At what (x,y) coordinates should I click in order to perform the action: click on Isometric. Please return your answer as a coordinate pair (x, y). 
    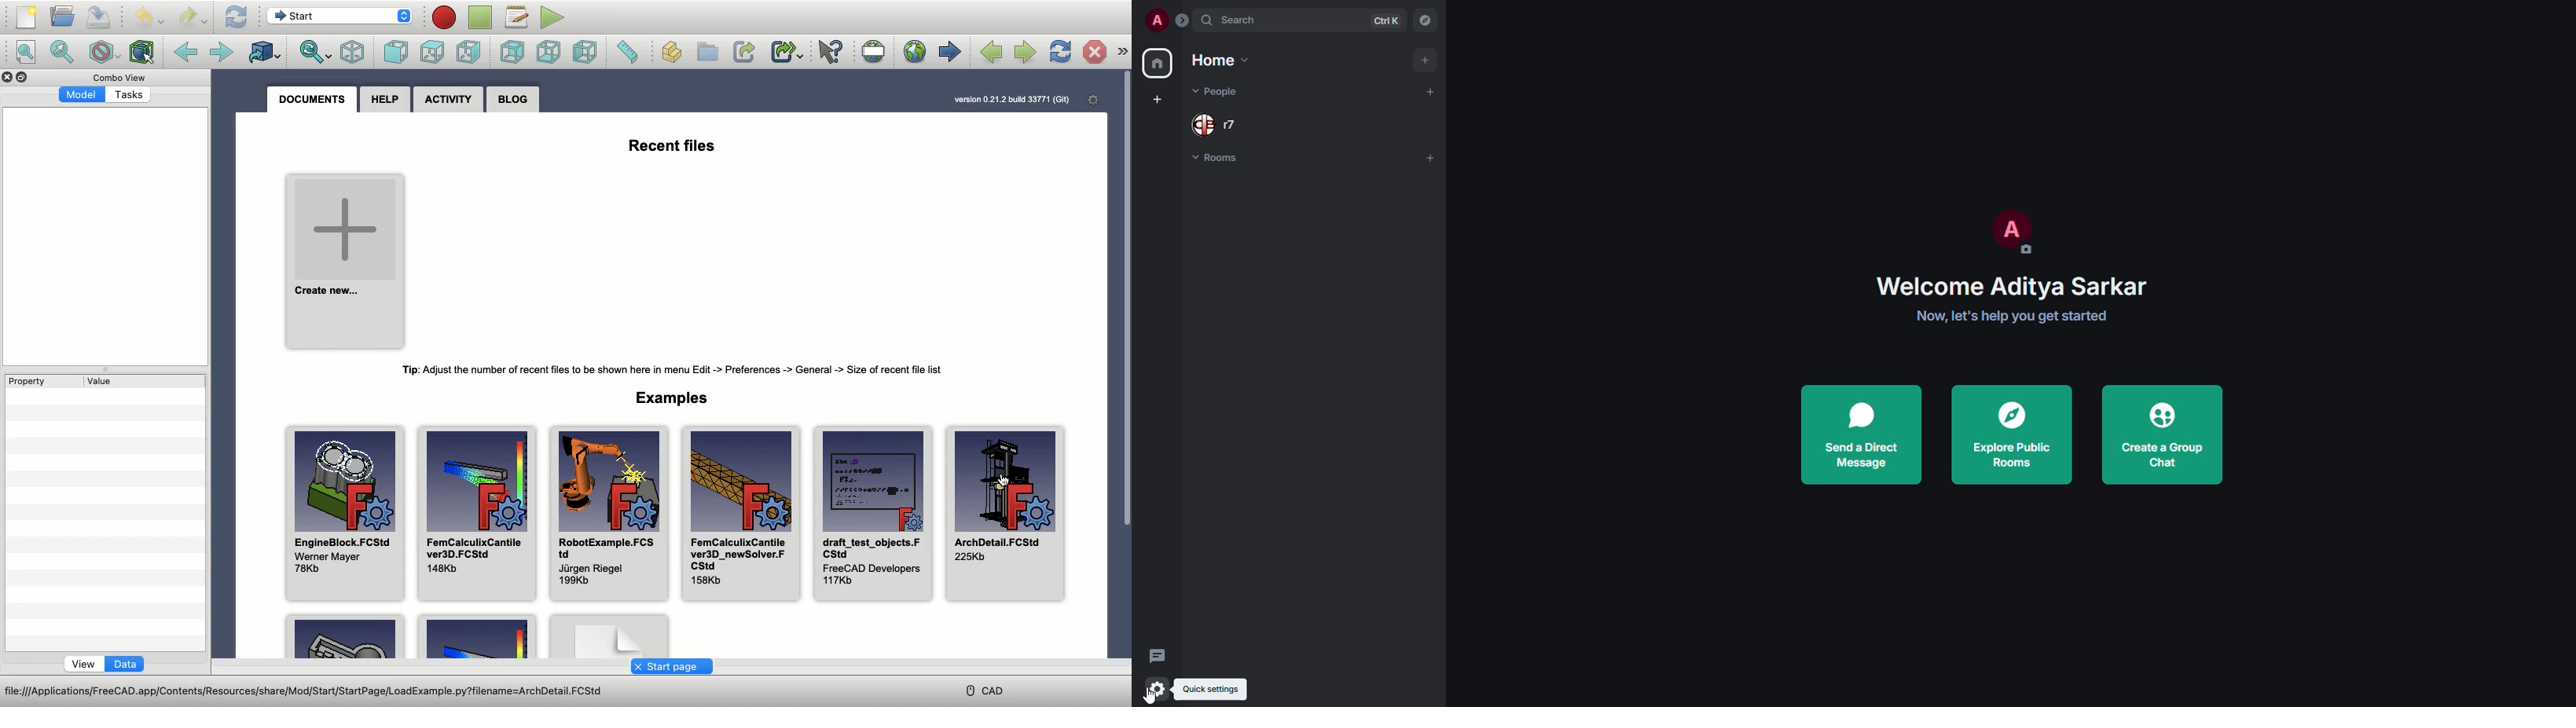
    Looking at the image, I should click on (351, 52).